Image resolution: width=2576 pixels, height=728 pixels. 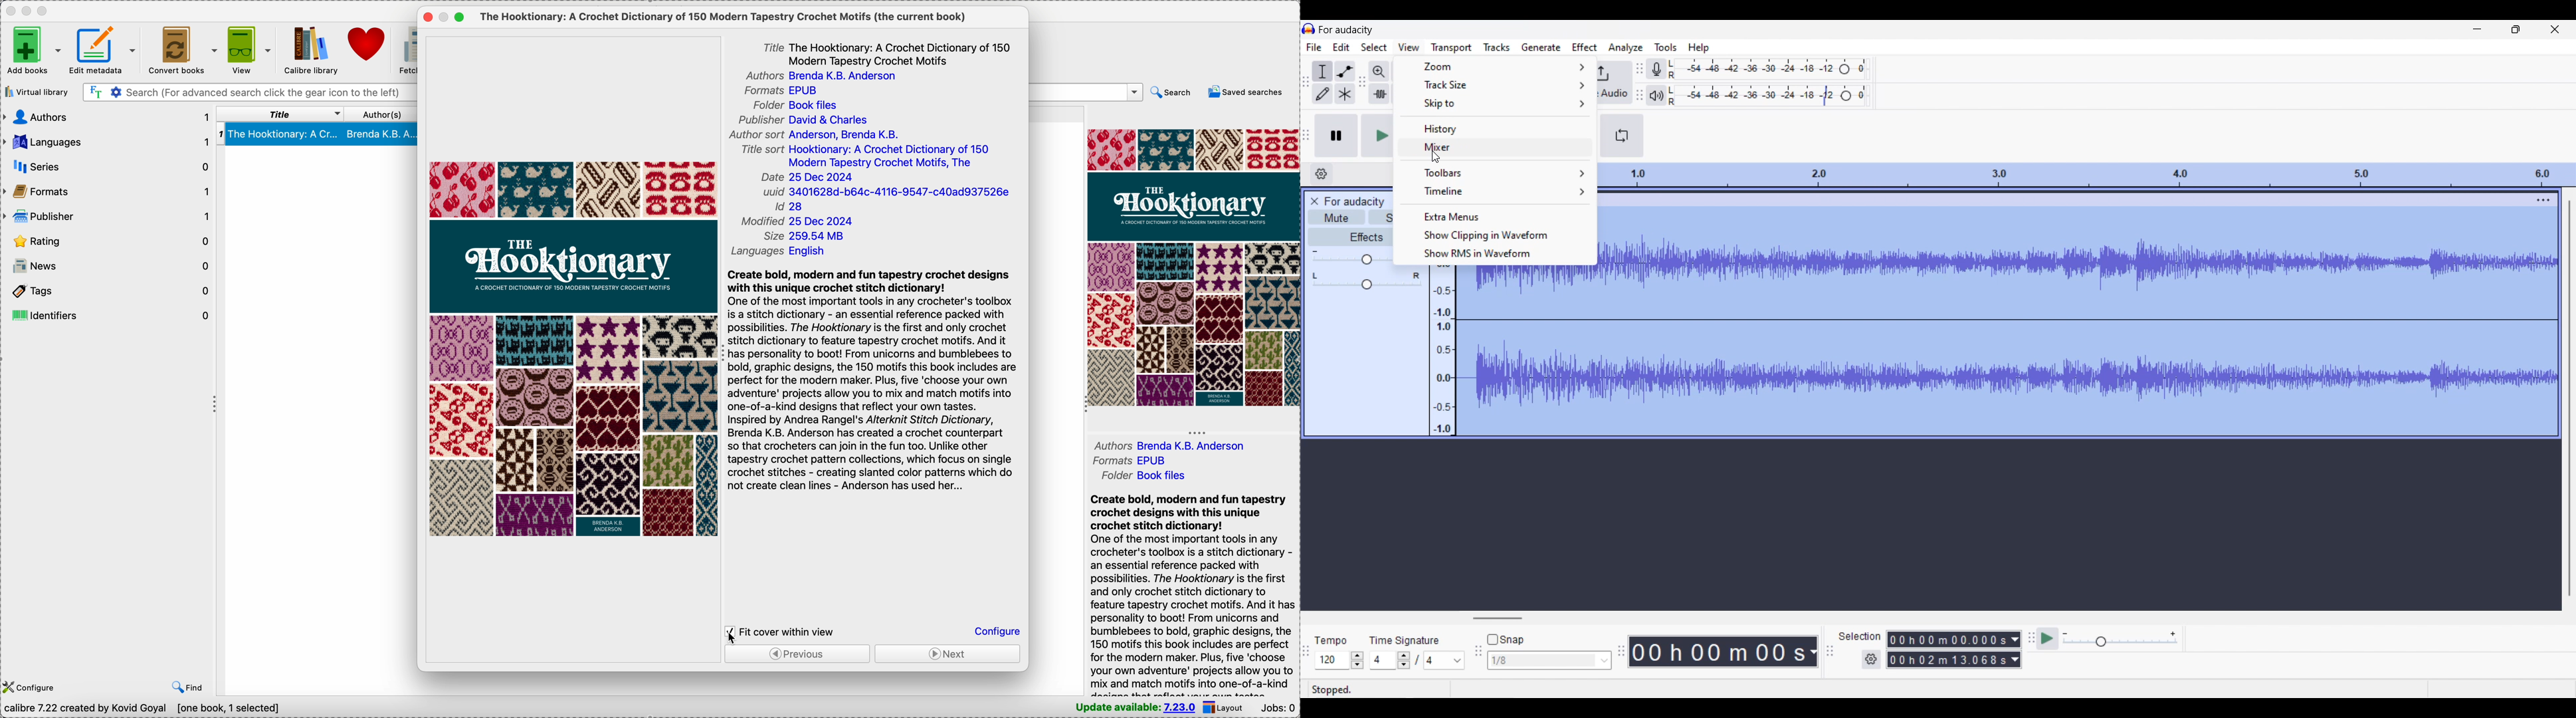 What do you see at coordinates (1404, 640) in the screenshot?
I see `Indicates time signature settings` at bounding box center [1404, 640].